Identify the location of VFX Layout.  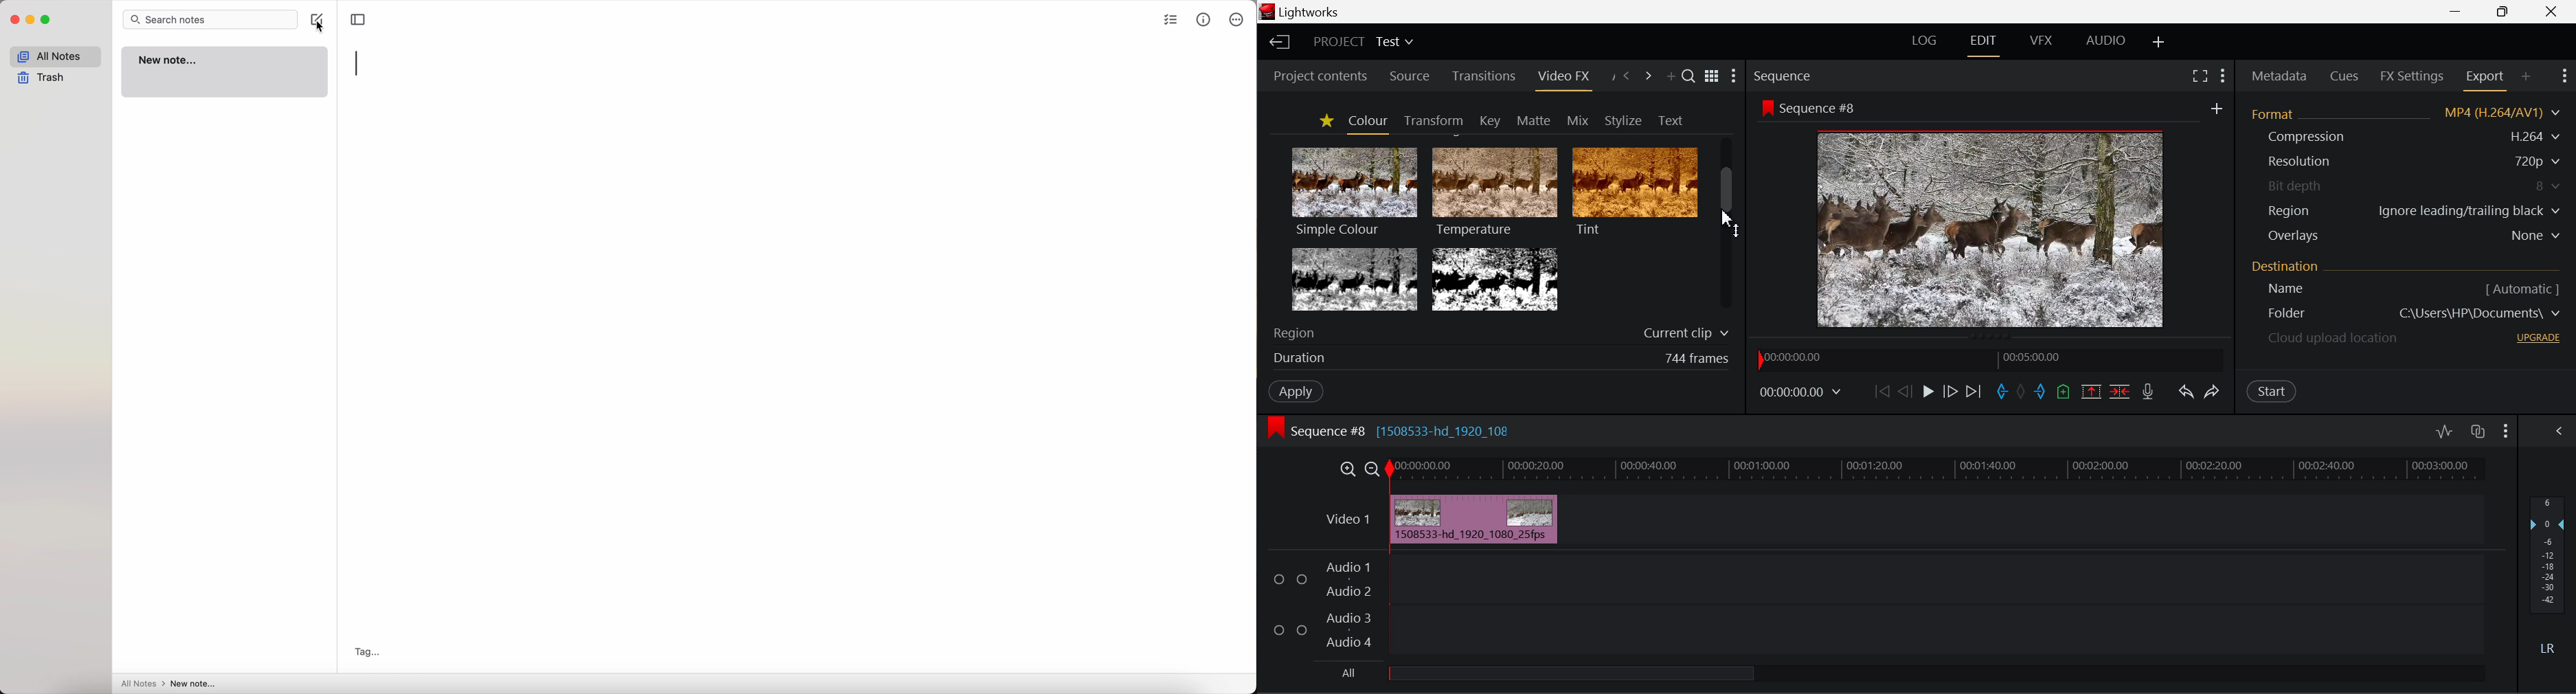
(2040, 42).